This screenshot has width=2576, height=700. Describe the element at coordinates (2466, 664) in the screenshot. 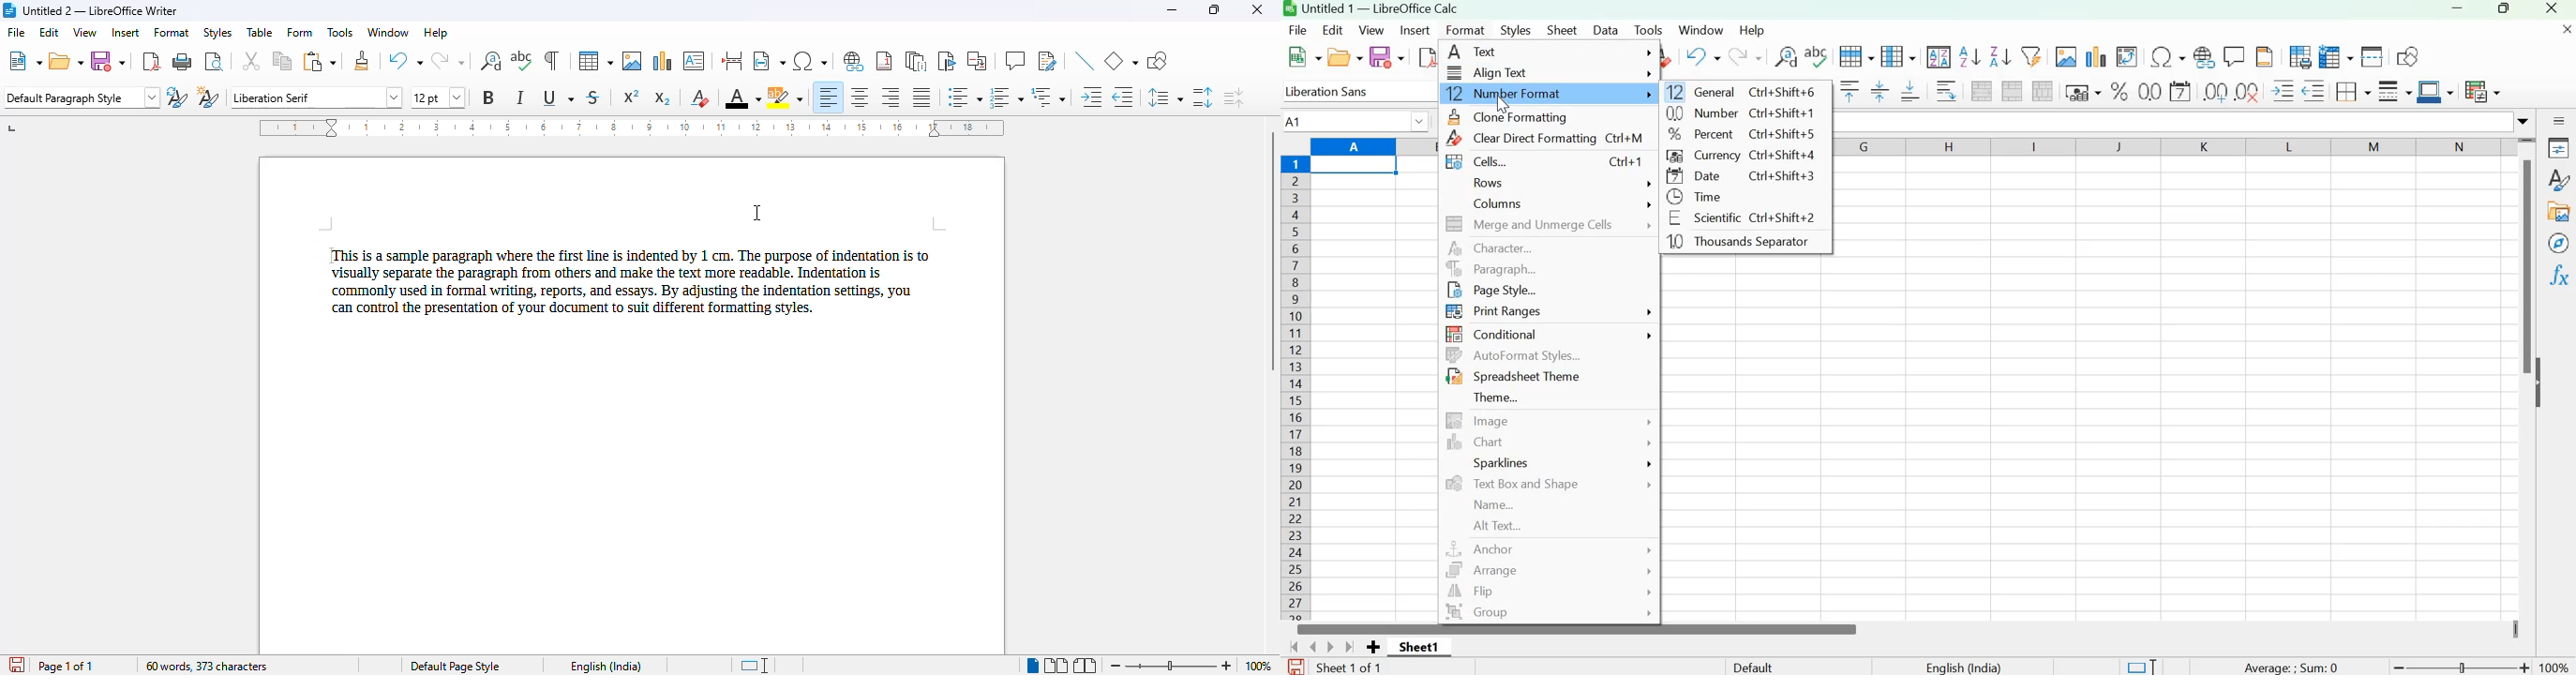

I see `toggle` at that location.